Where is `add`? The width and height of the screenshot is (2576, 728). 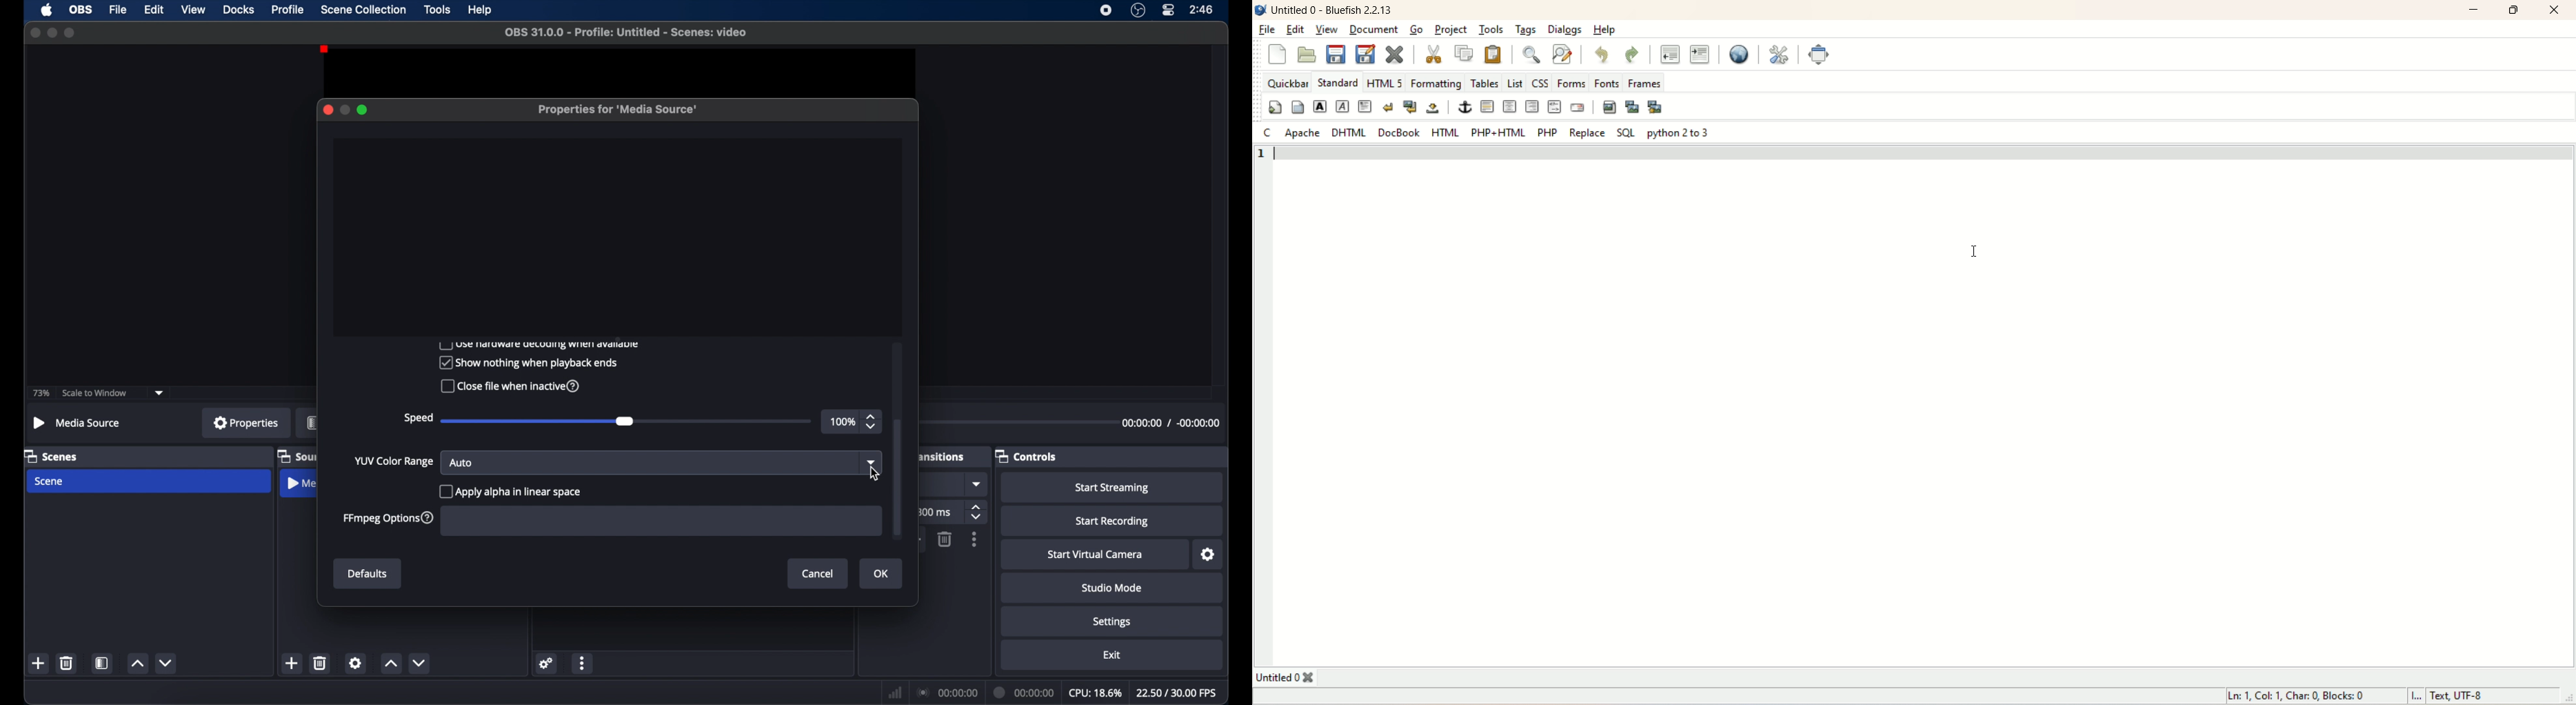 add is located at coordinates (292, 663).